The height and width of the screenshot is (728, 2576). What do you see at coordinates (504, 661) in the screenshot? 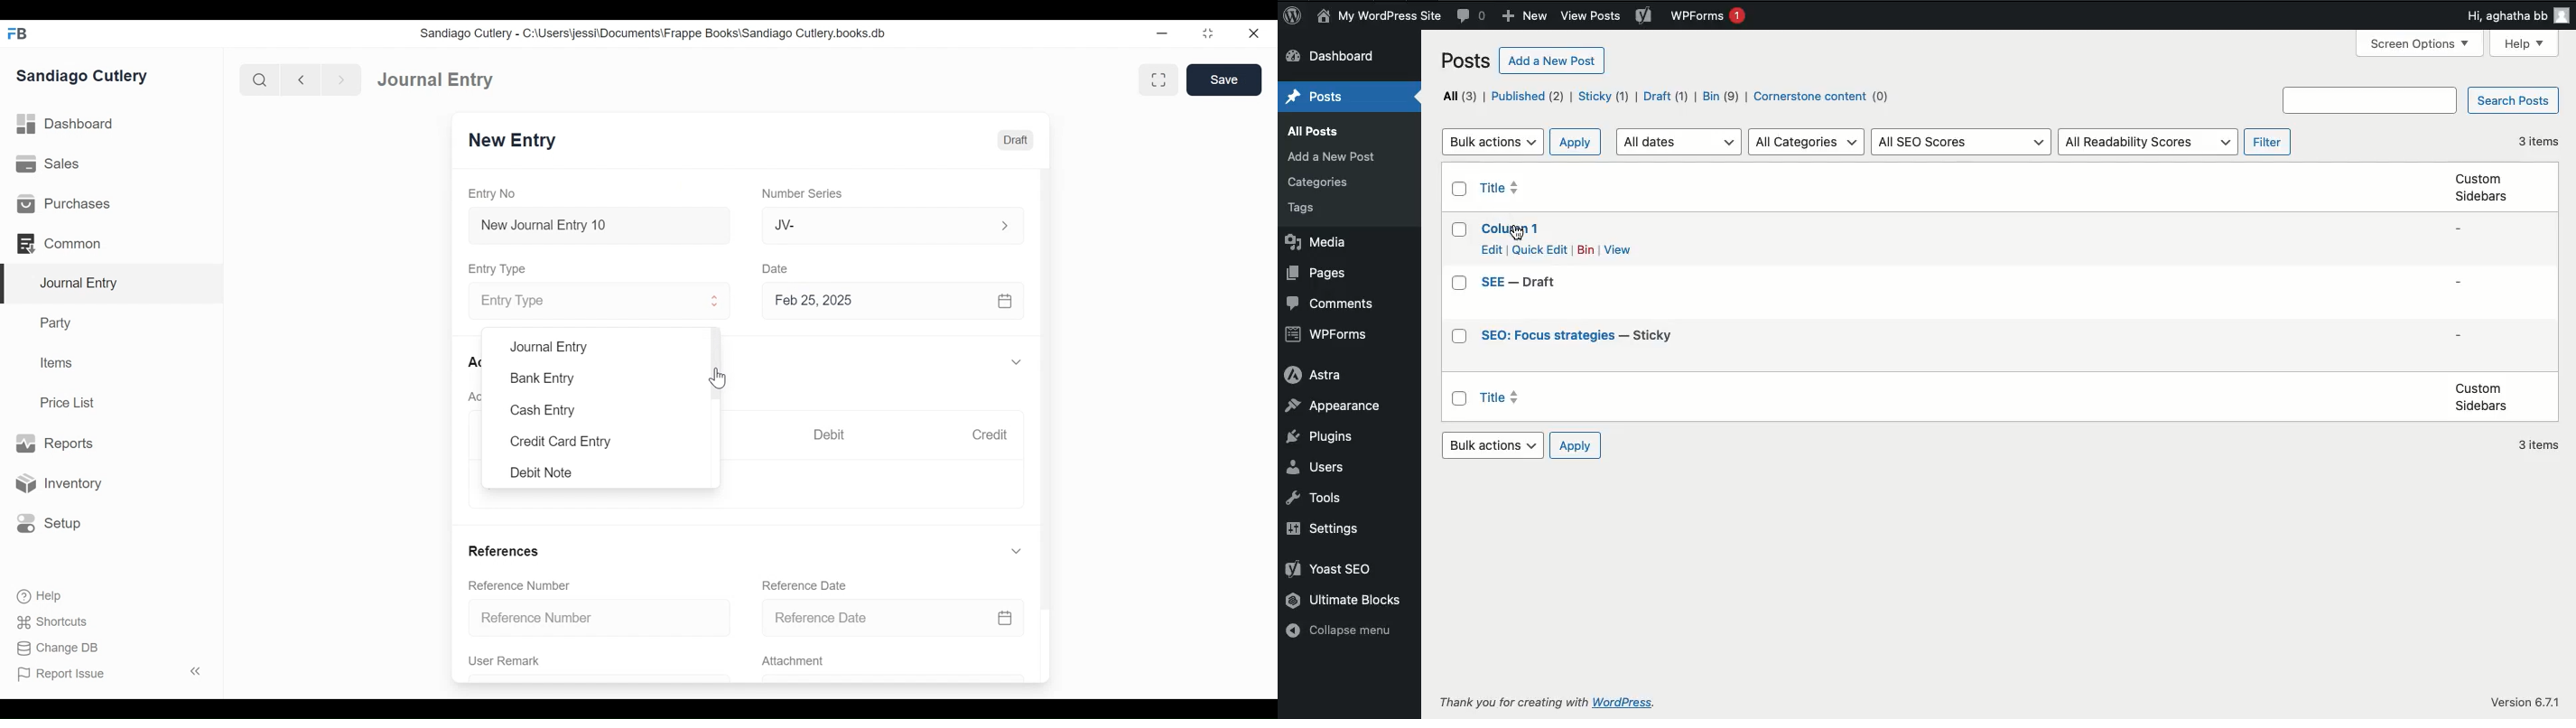
I see `User Remark` at bounding box center [504, 661].